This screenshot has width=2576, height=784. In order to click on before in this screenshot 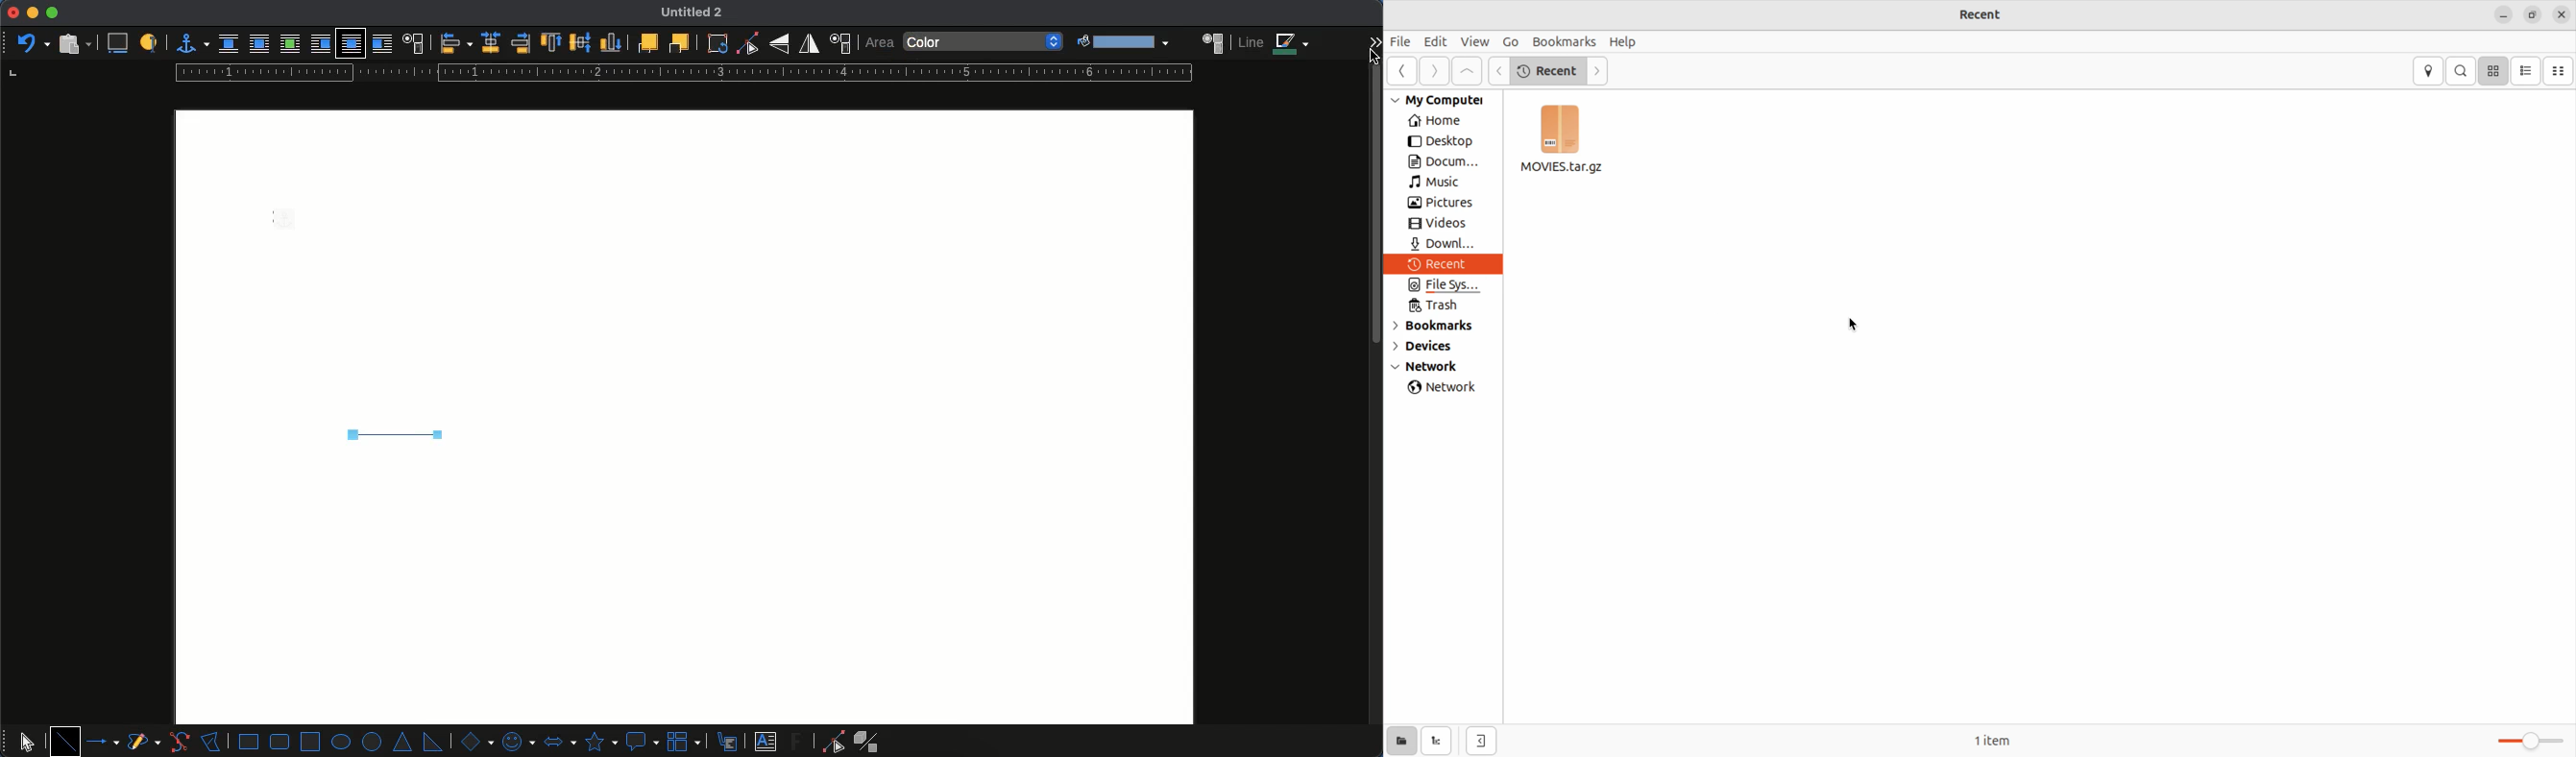, I will do `click(320, 44)`.